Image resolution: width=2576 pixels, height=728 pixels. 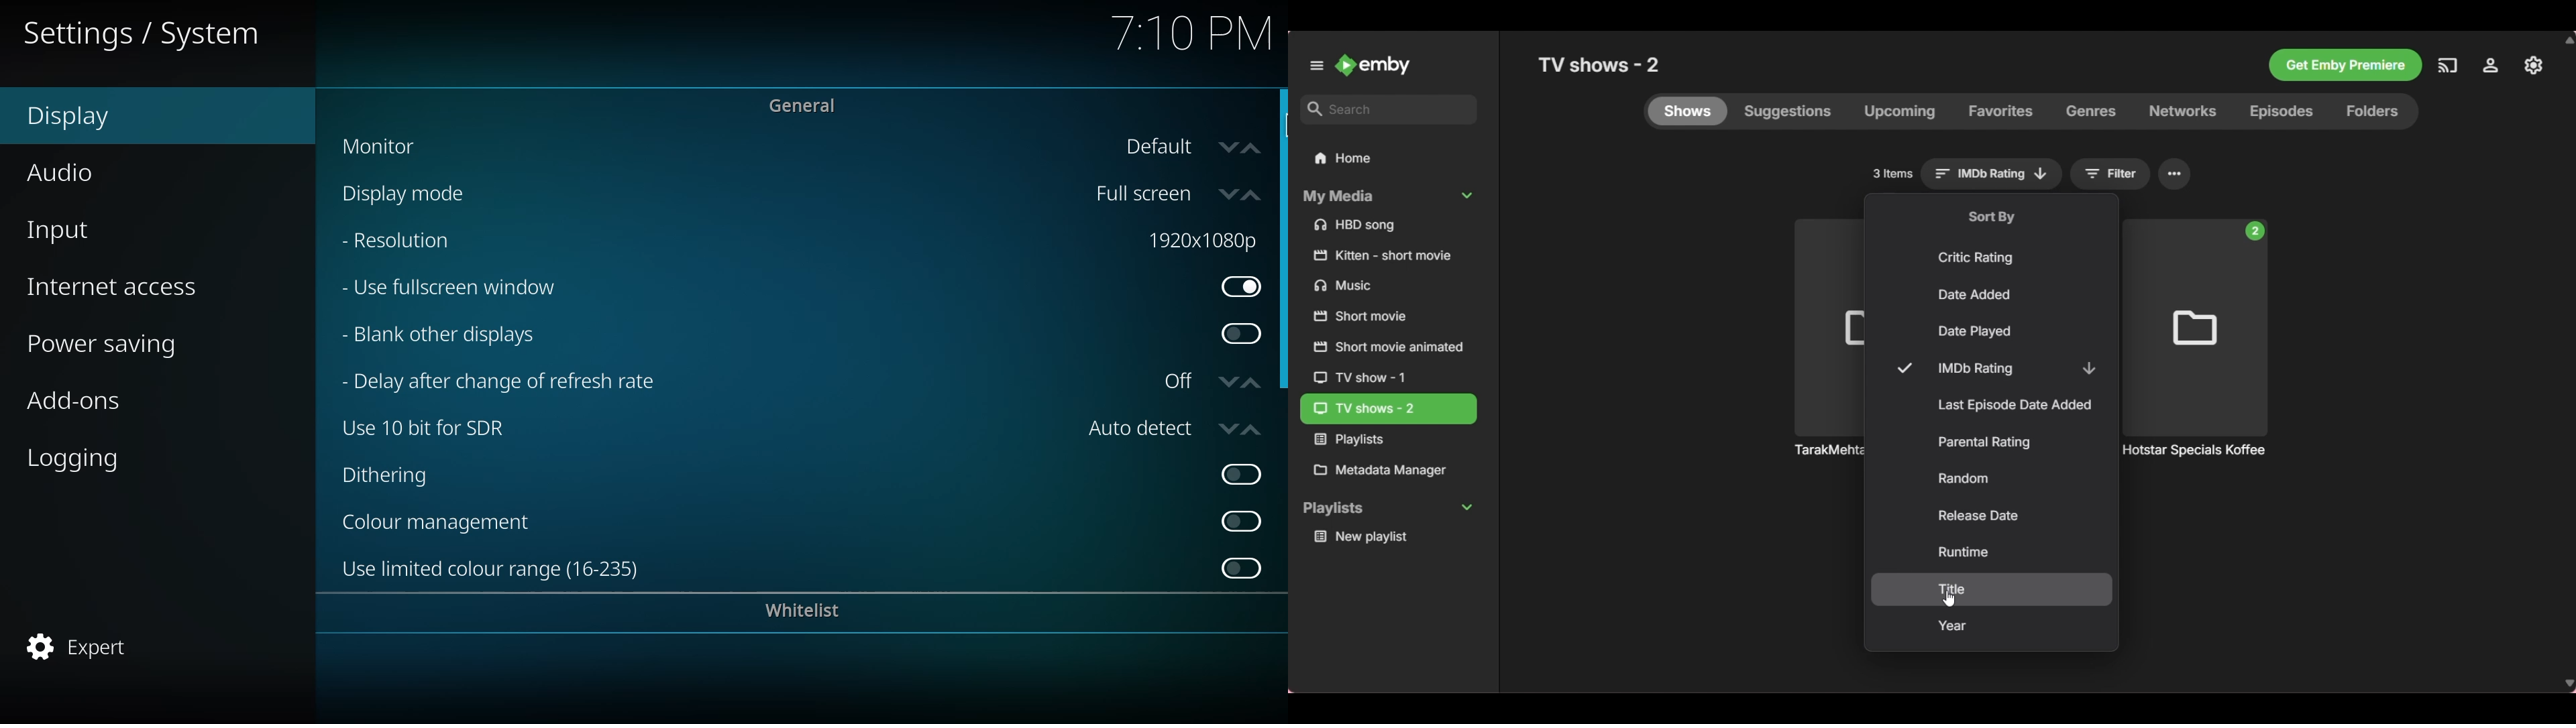 What do you see at coordinates (1289, 241) in the screenshot?
I see `scroll bar` at bounding box center [1289, 241].